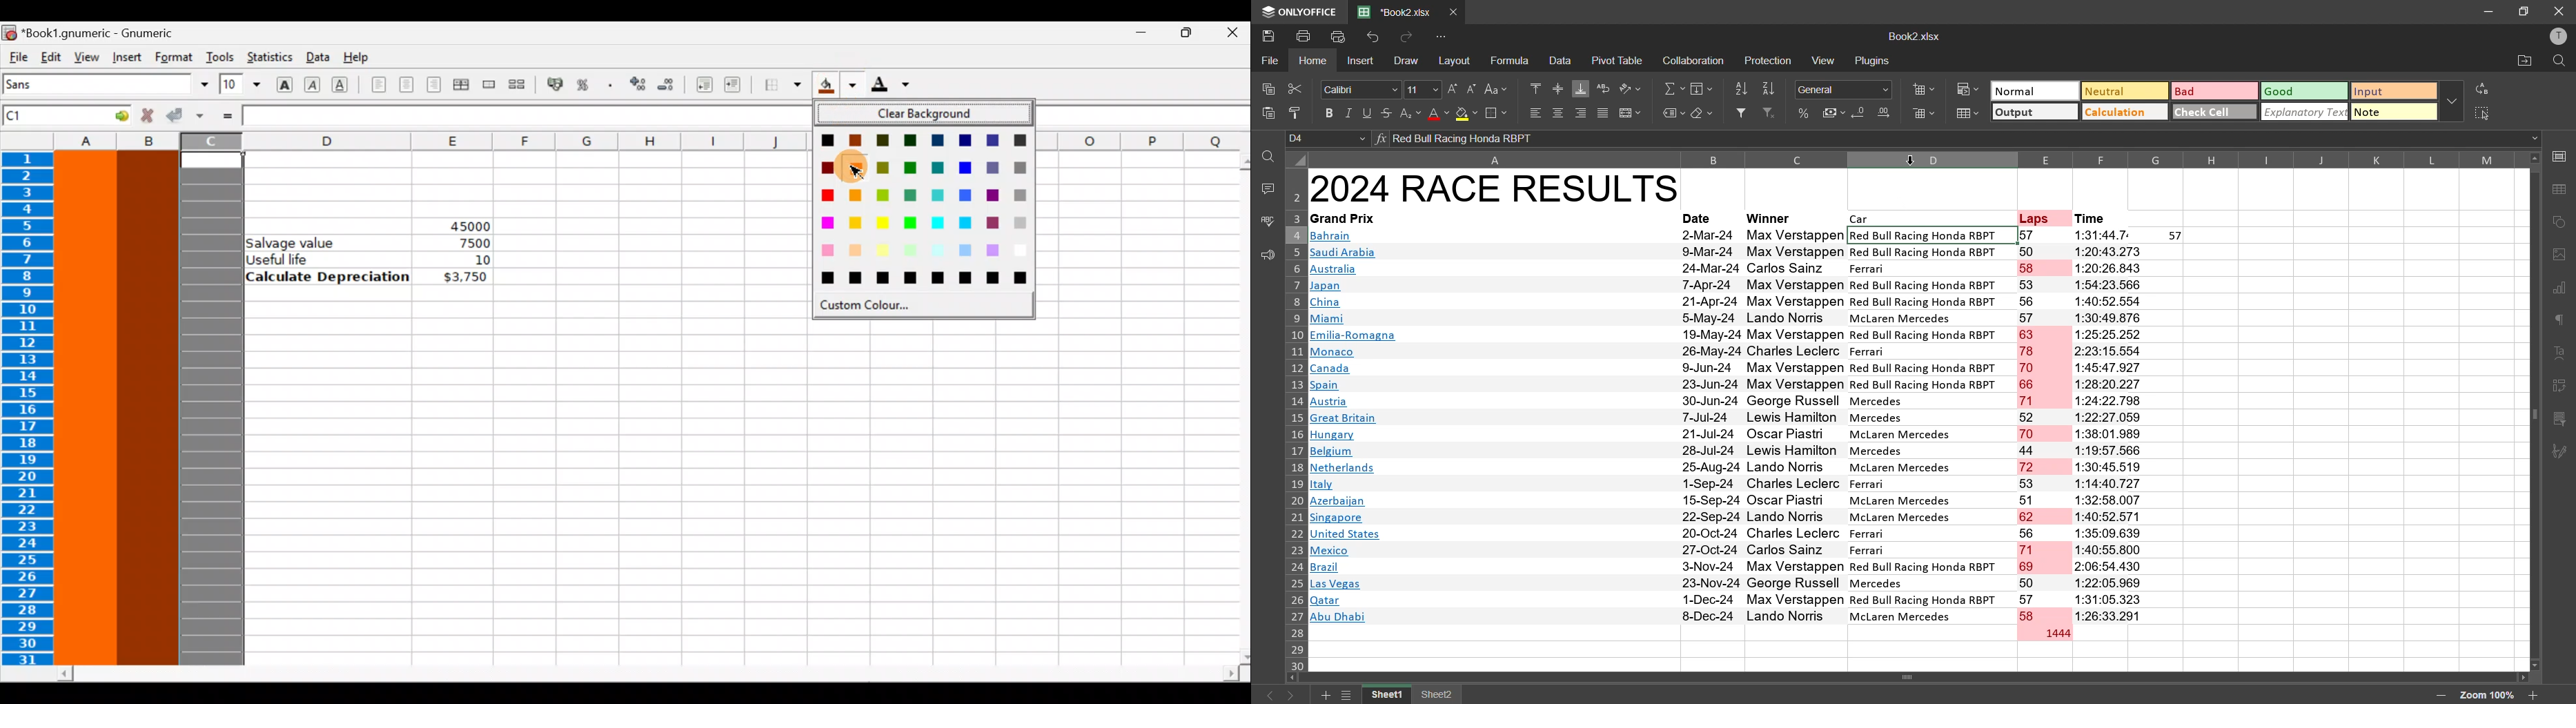  I want to click on scrollbar, so click(1912, 678).